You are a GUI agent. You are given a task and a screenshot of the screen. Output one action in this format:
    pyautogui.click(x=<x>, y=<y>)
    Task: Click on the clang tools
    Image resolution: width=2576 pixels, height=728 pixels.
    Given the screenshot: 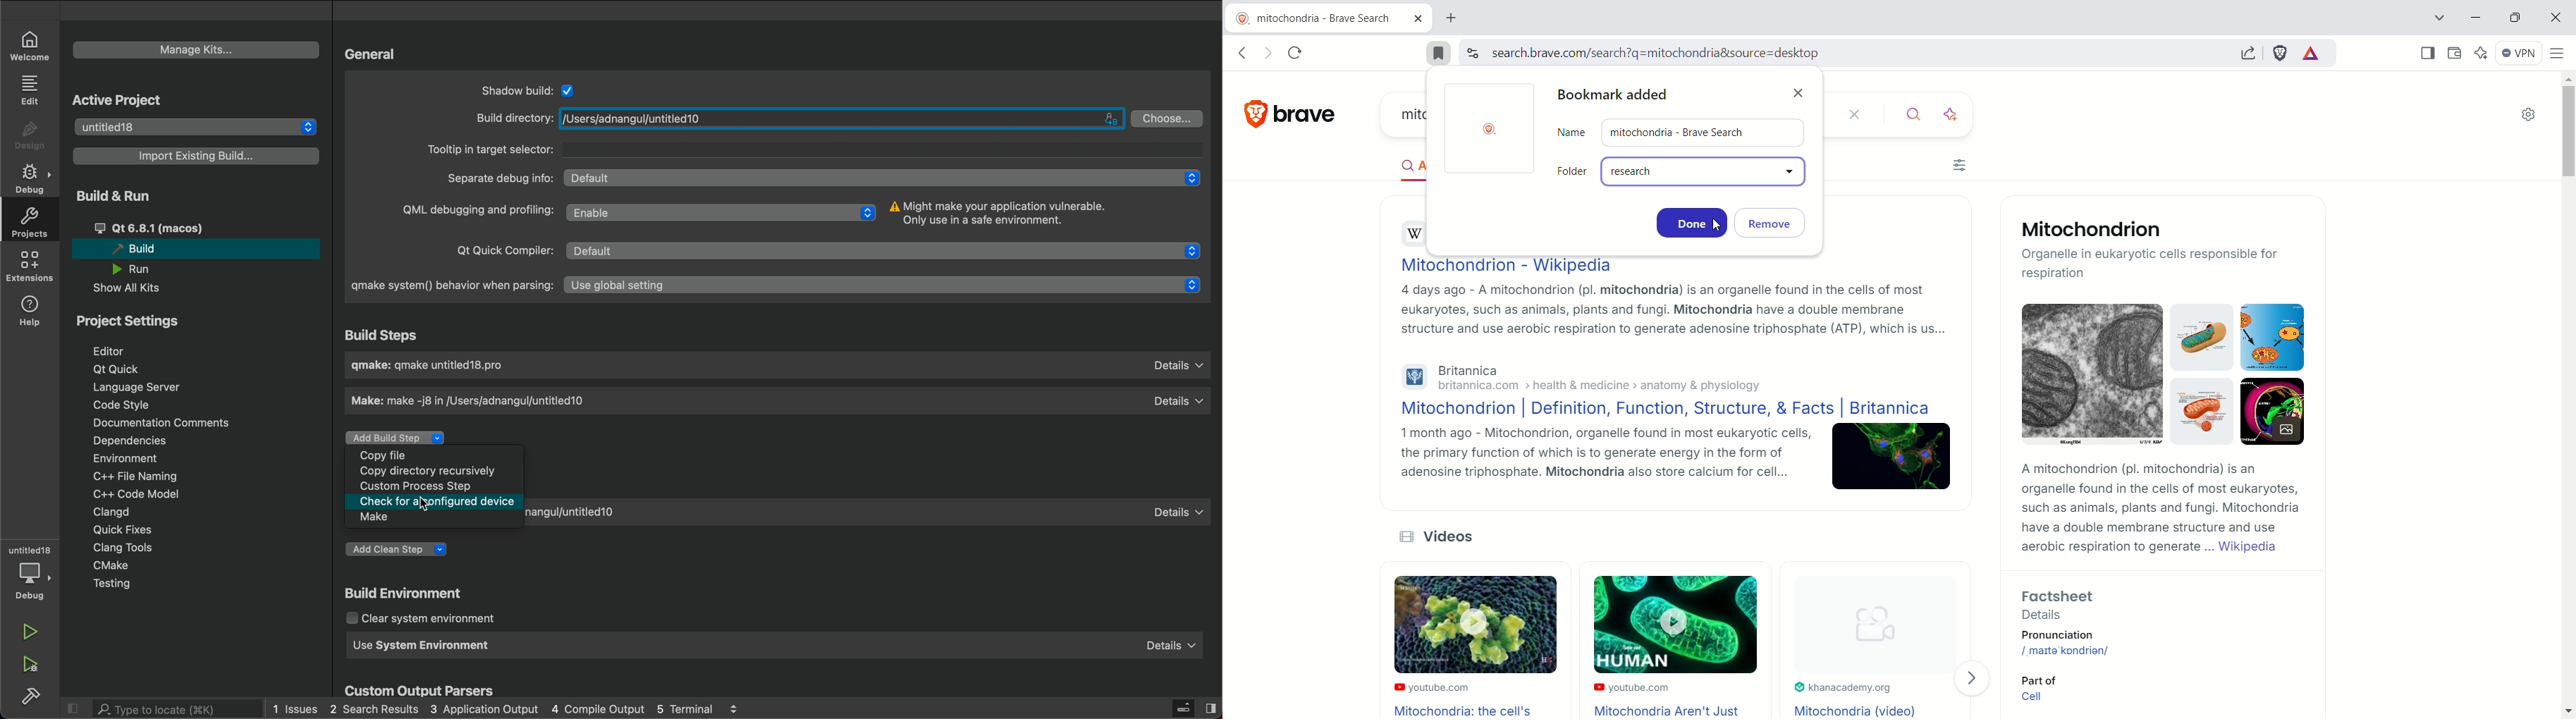 What is the action you would take?
    pyautogui.click(x=128, y=548)
    